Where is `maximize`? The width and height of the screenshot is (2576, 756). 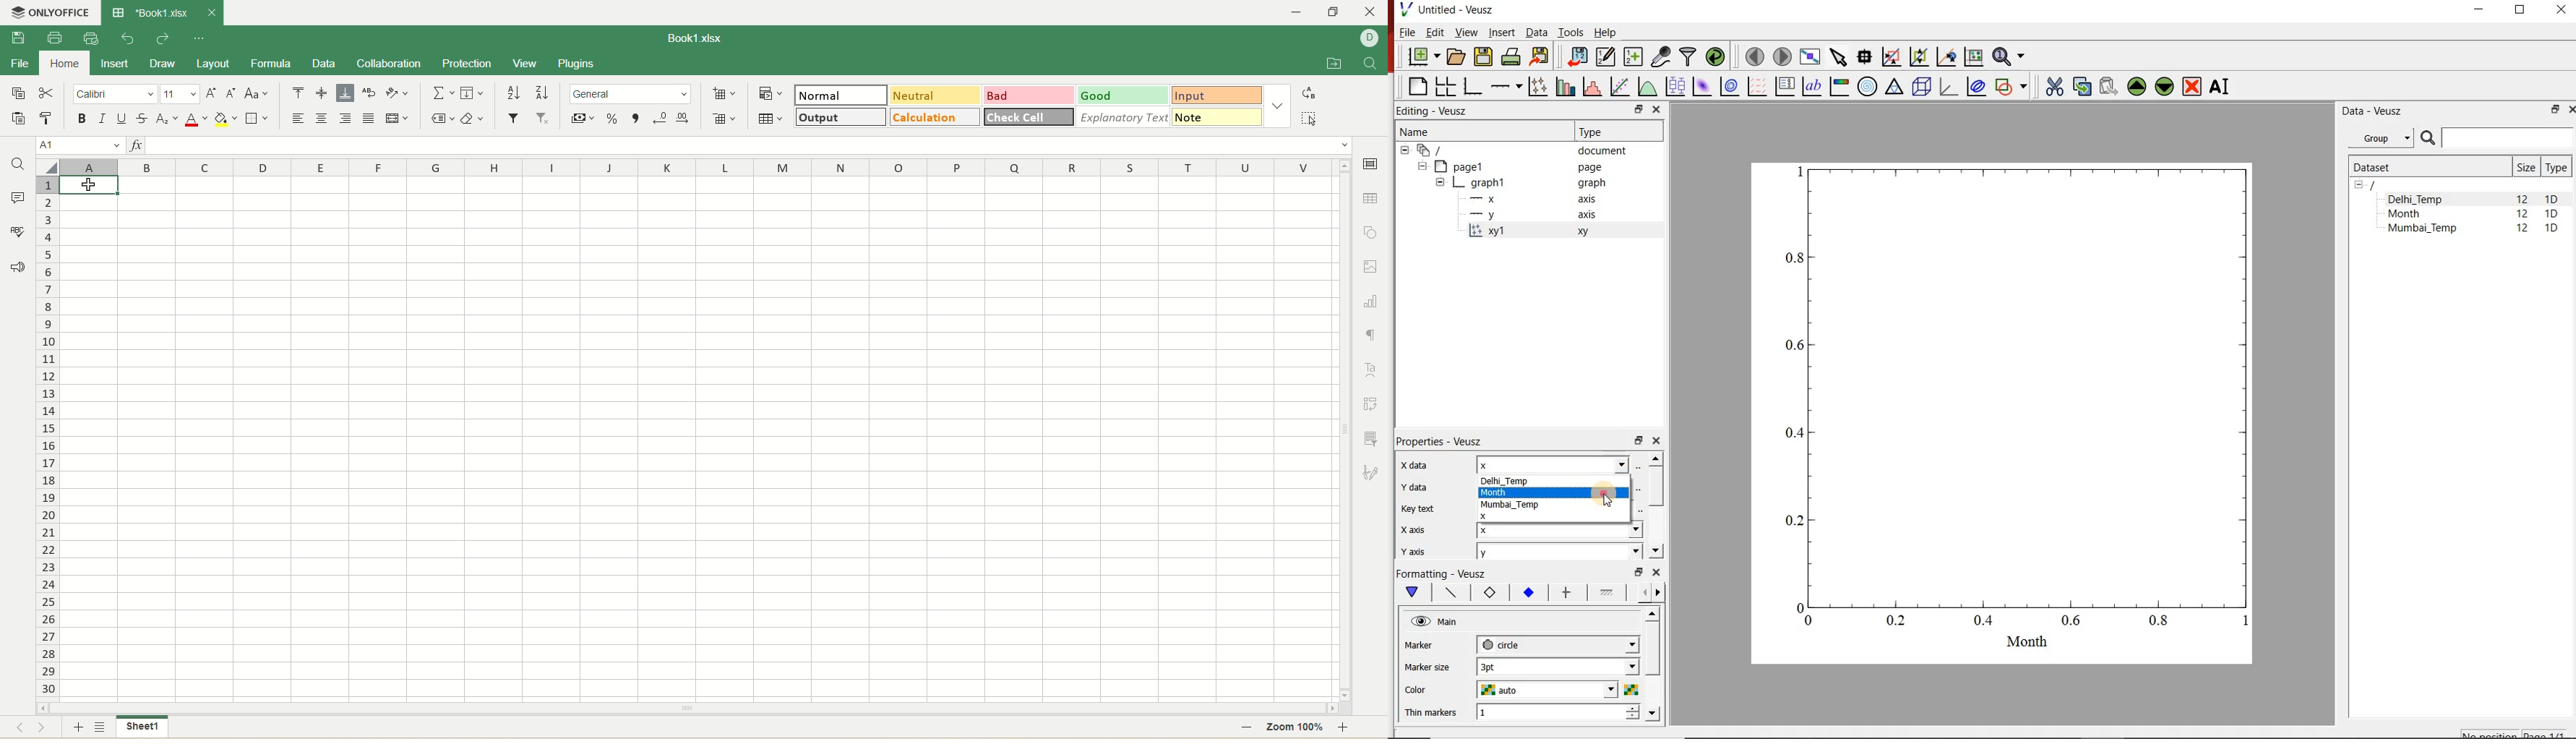 maximize is located at coordinates (1337, 11).